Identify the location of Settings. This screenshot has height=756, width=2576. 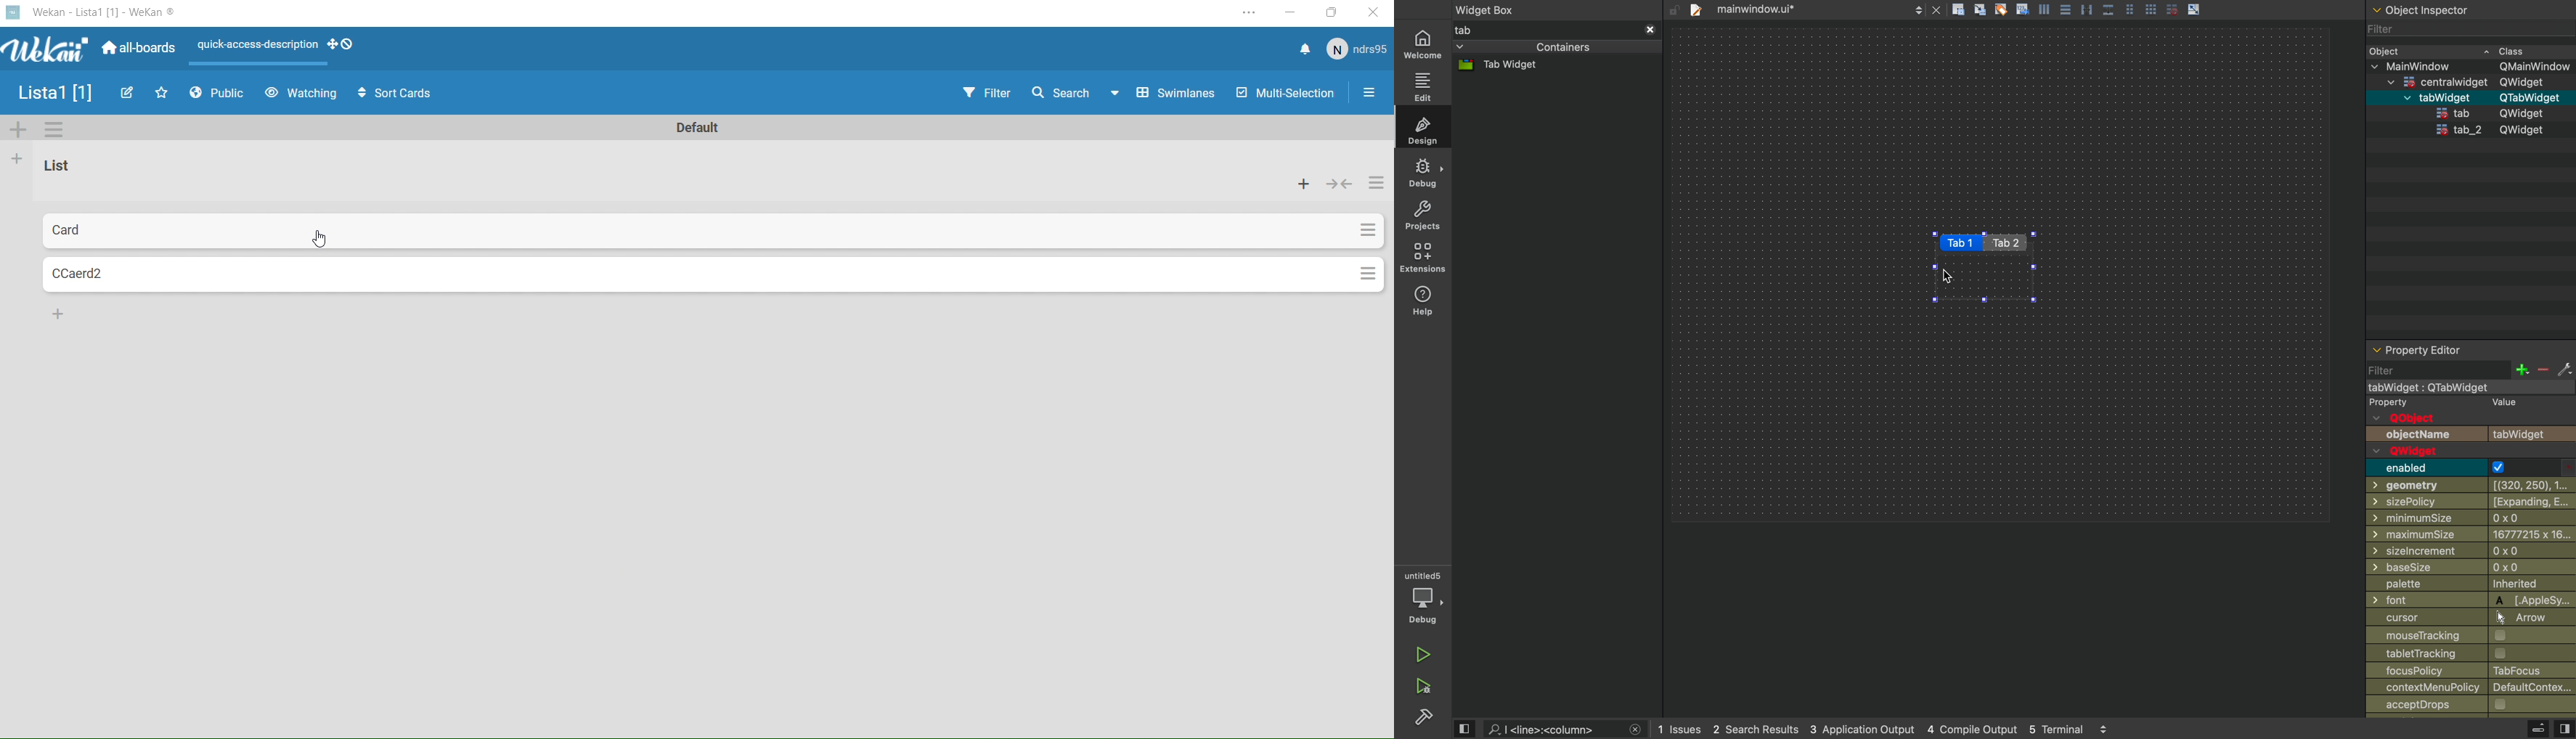
(54, 132).